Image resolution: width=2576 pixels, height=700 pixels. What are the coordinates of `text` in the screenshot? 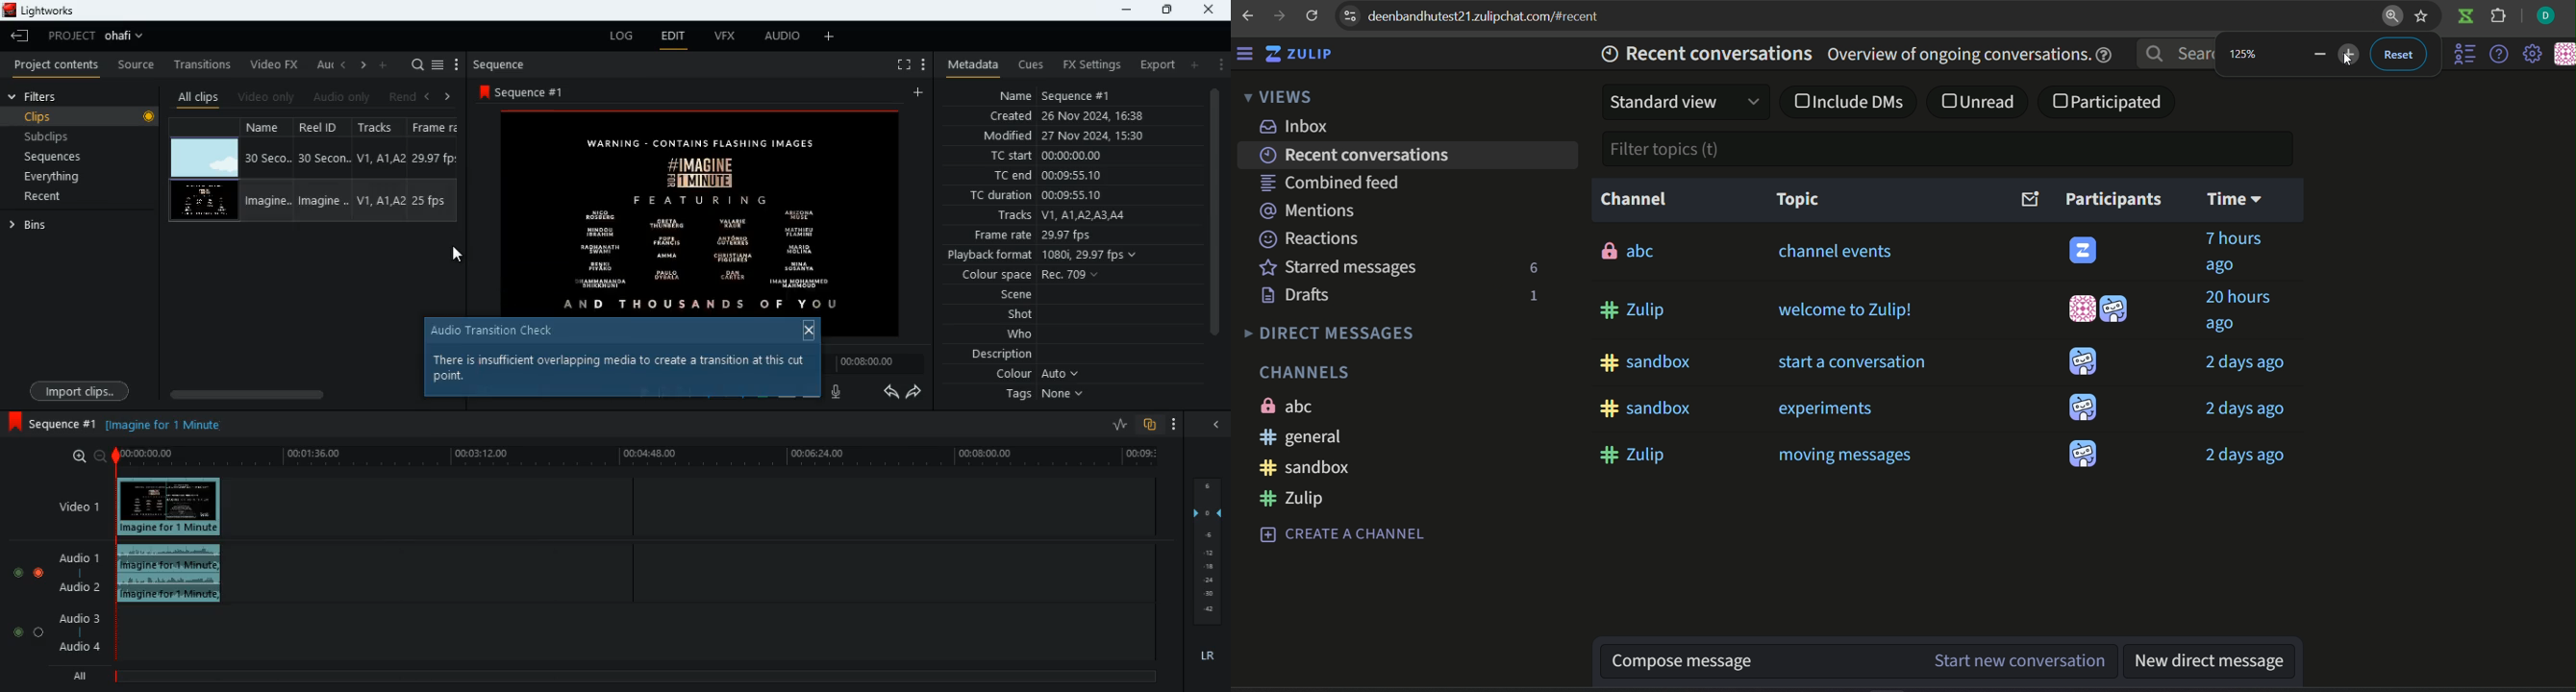 It's located at (1329, 332).